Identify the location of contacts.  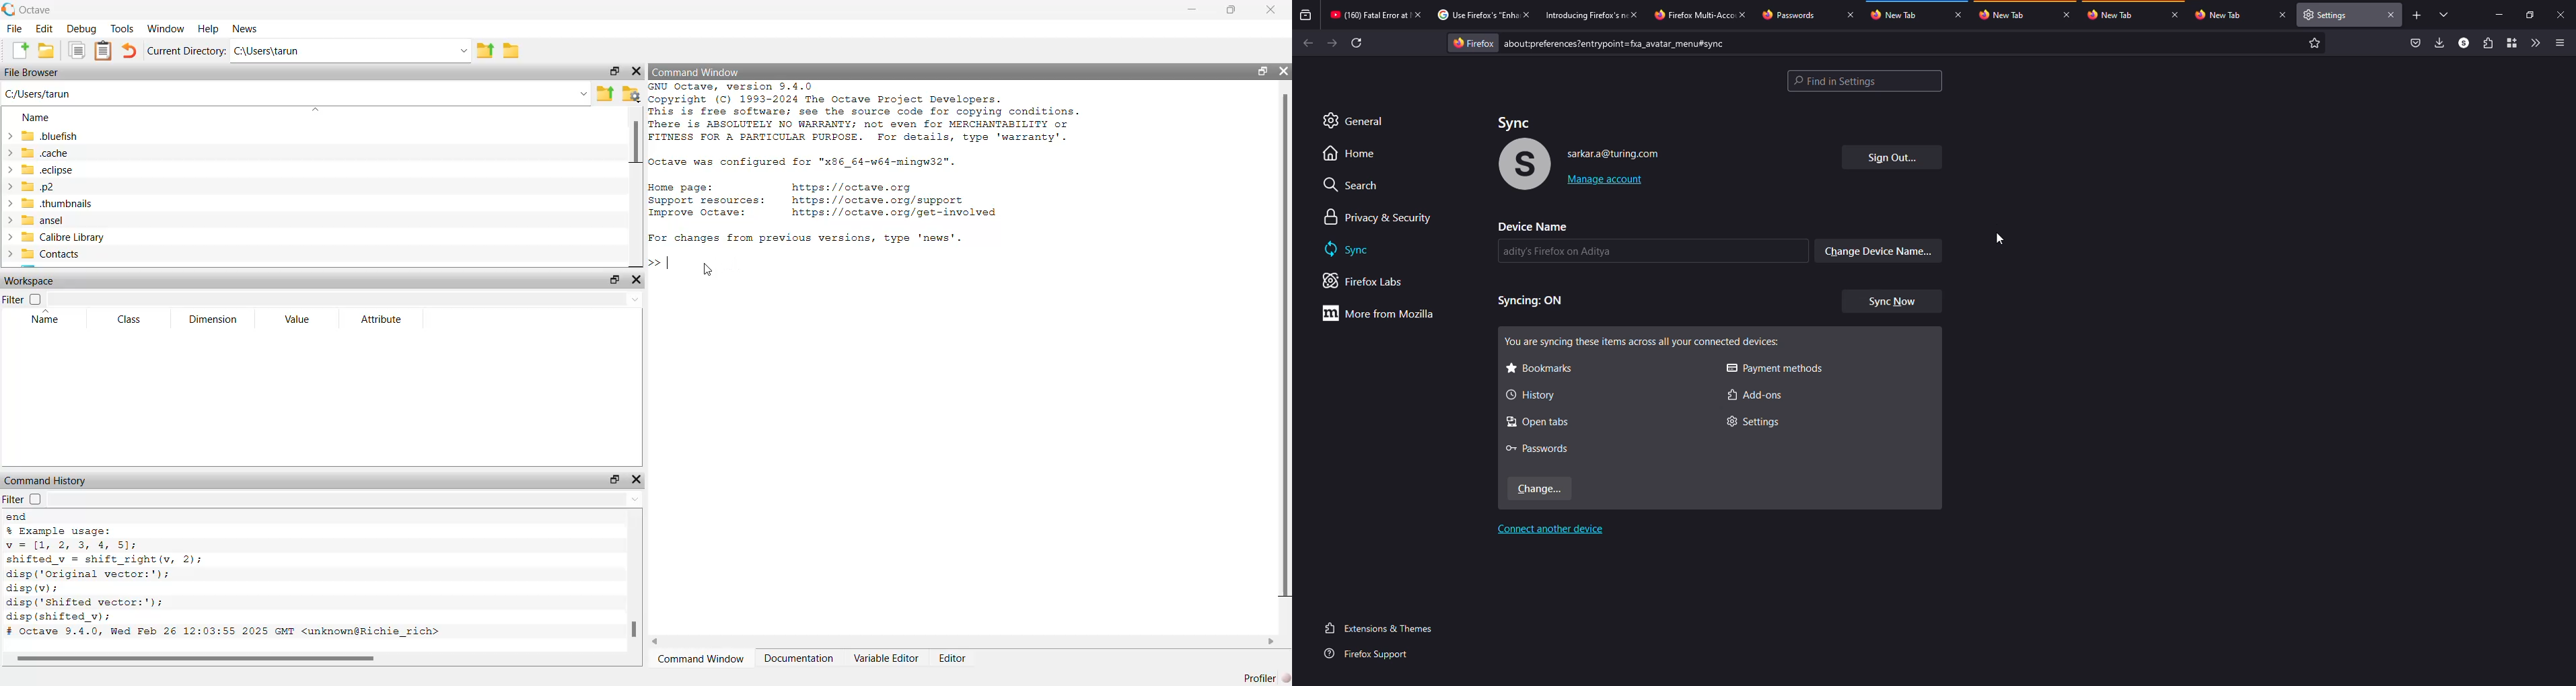
(100, 256).